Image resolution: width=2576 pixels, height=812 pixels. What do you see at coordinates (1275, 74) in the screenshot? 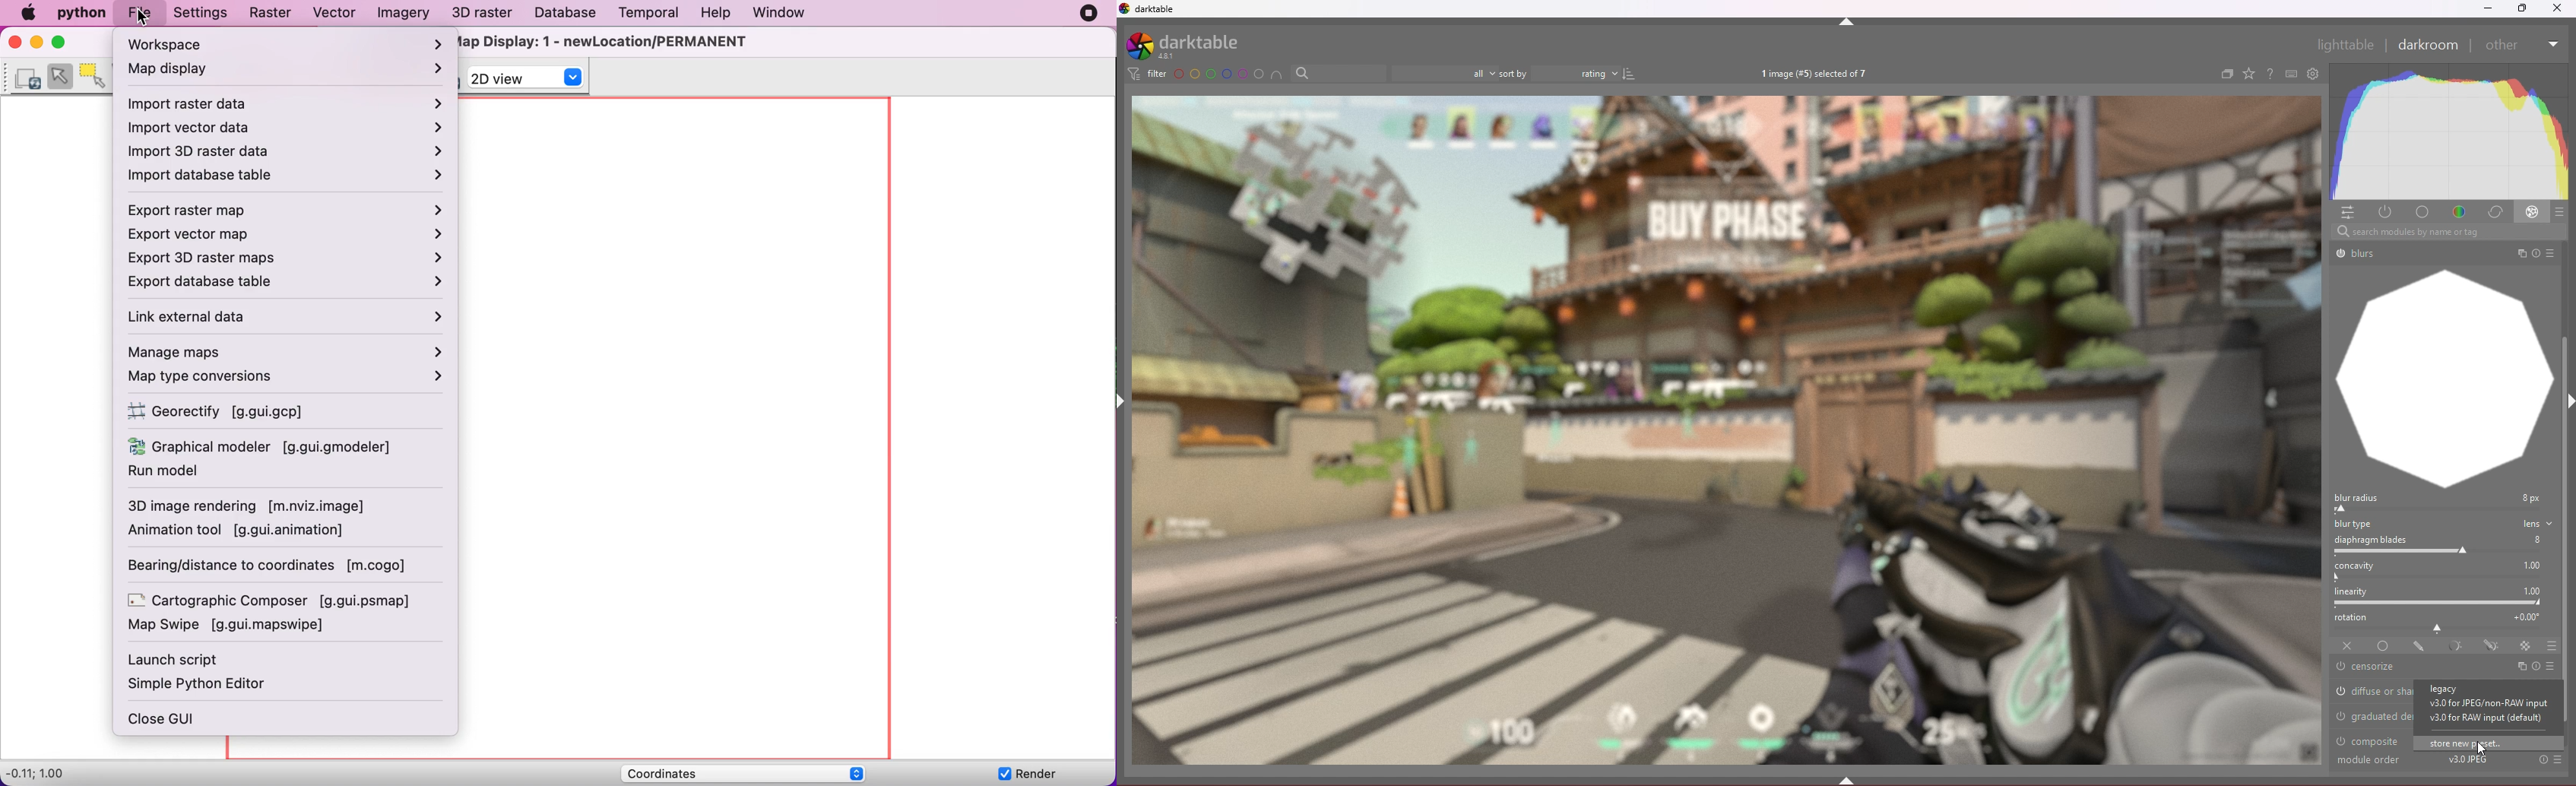
I see `include color label` at bounding box center [1275, 74].